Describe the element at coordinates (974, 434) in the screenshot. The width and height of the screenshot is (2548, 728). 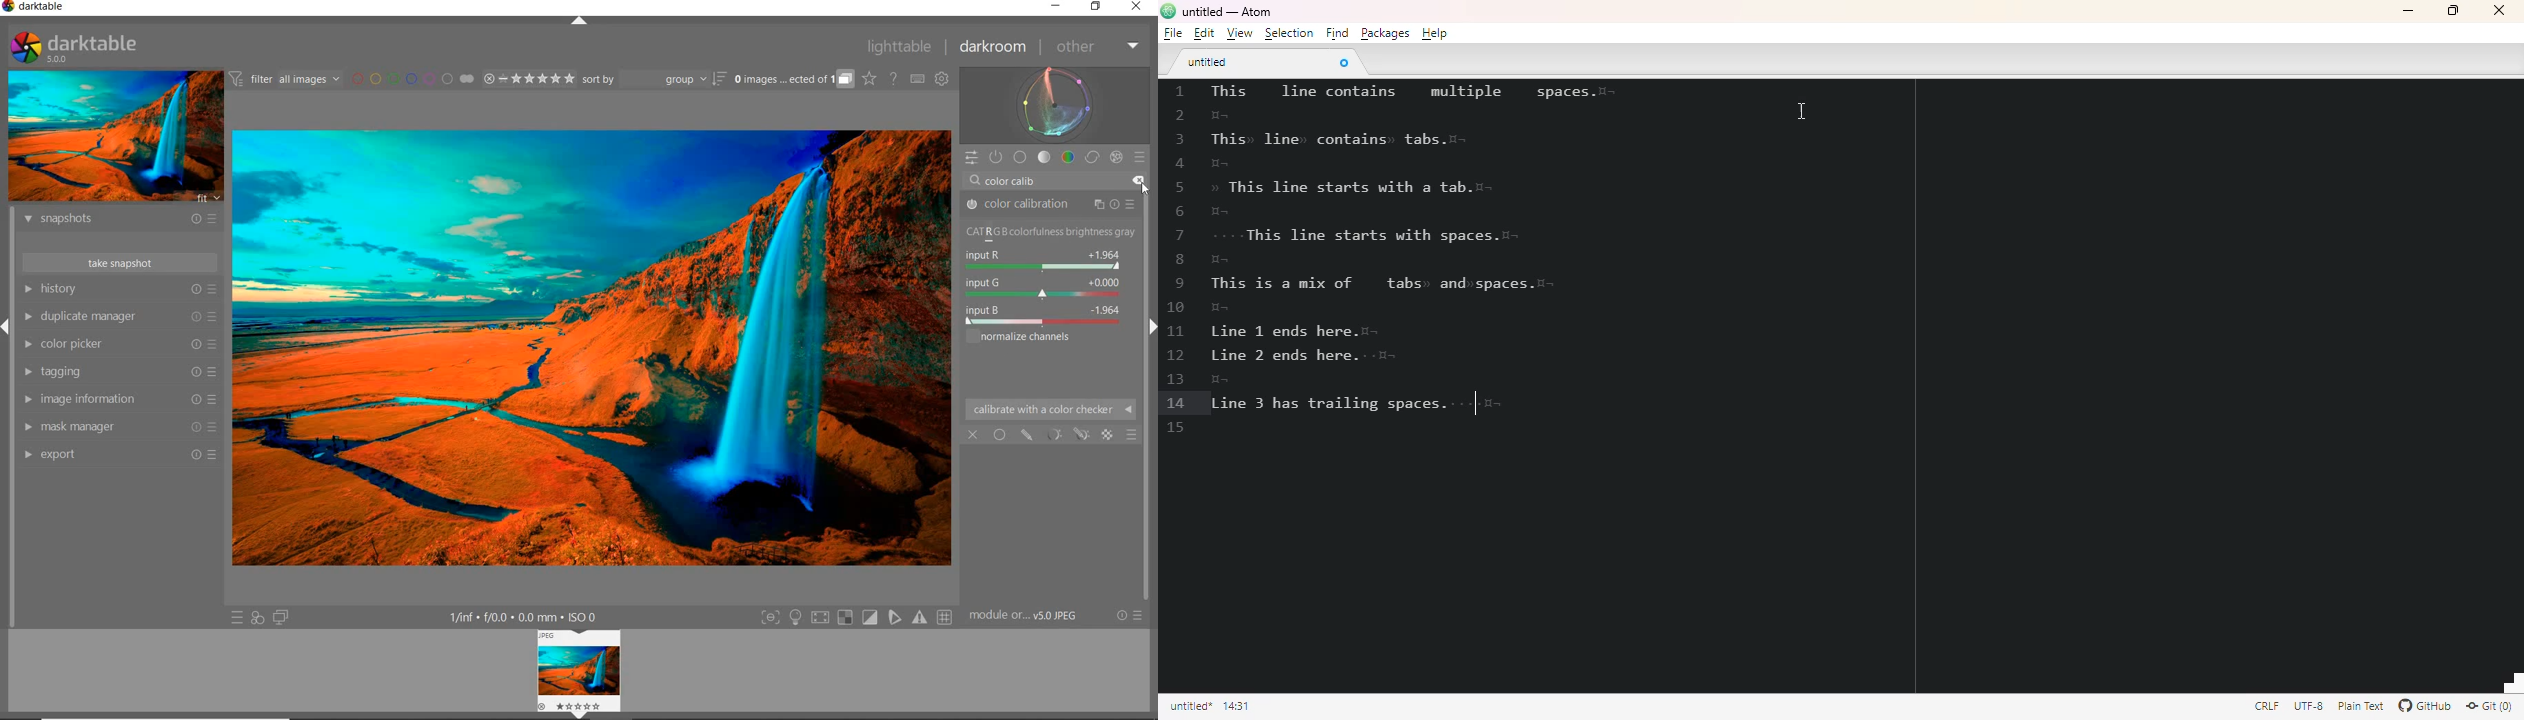
I see `OFF` at that location.